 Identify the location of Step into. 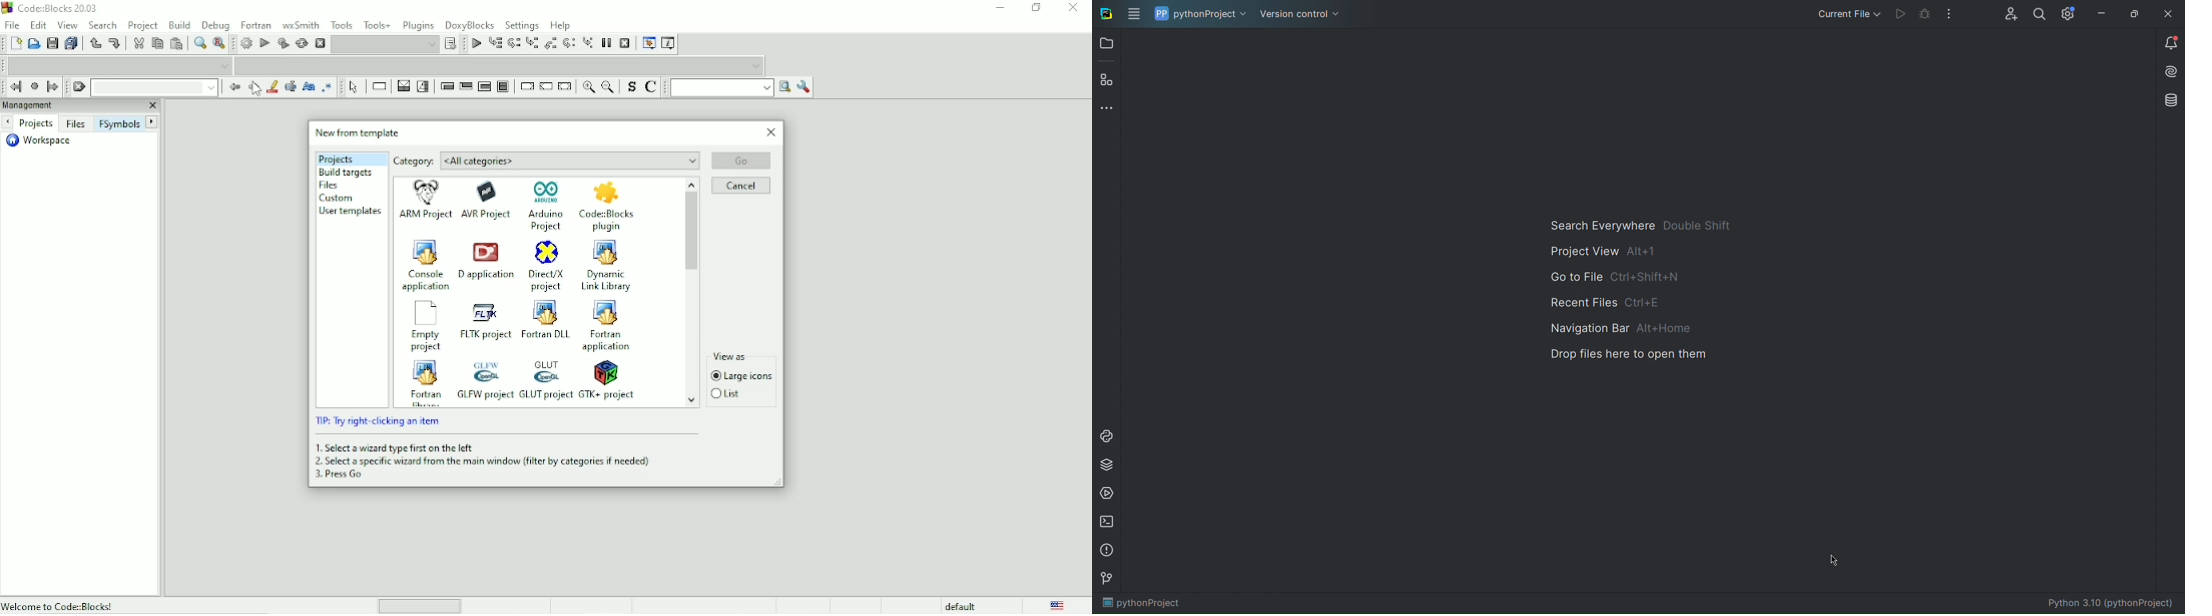
(531, 44).